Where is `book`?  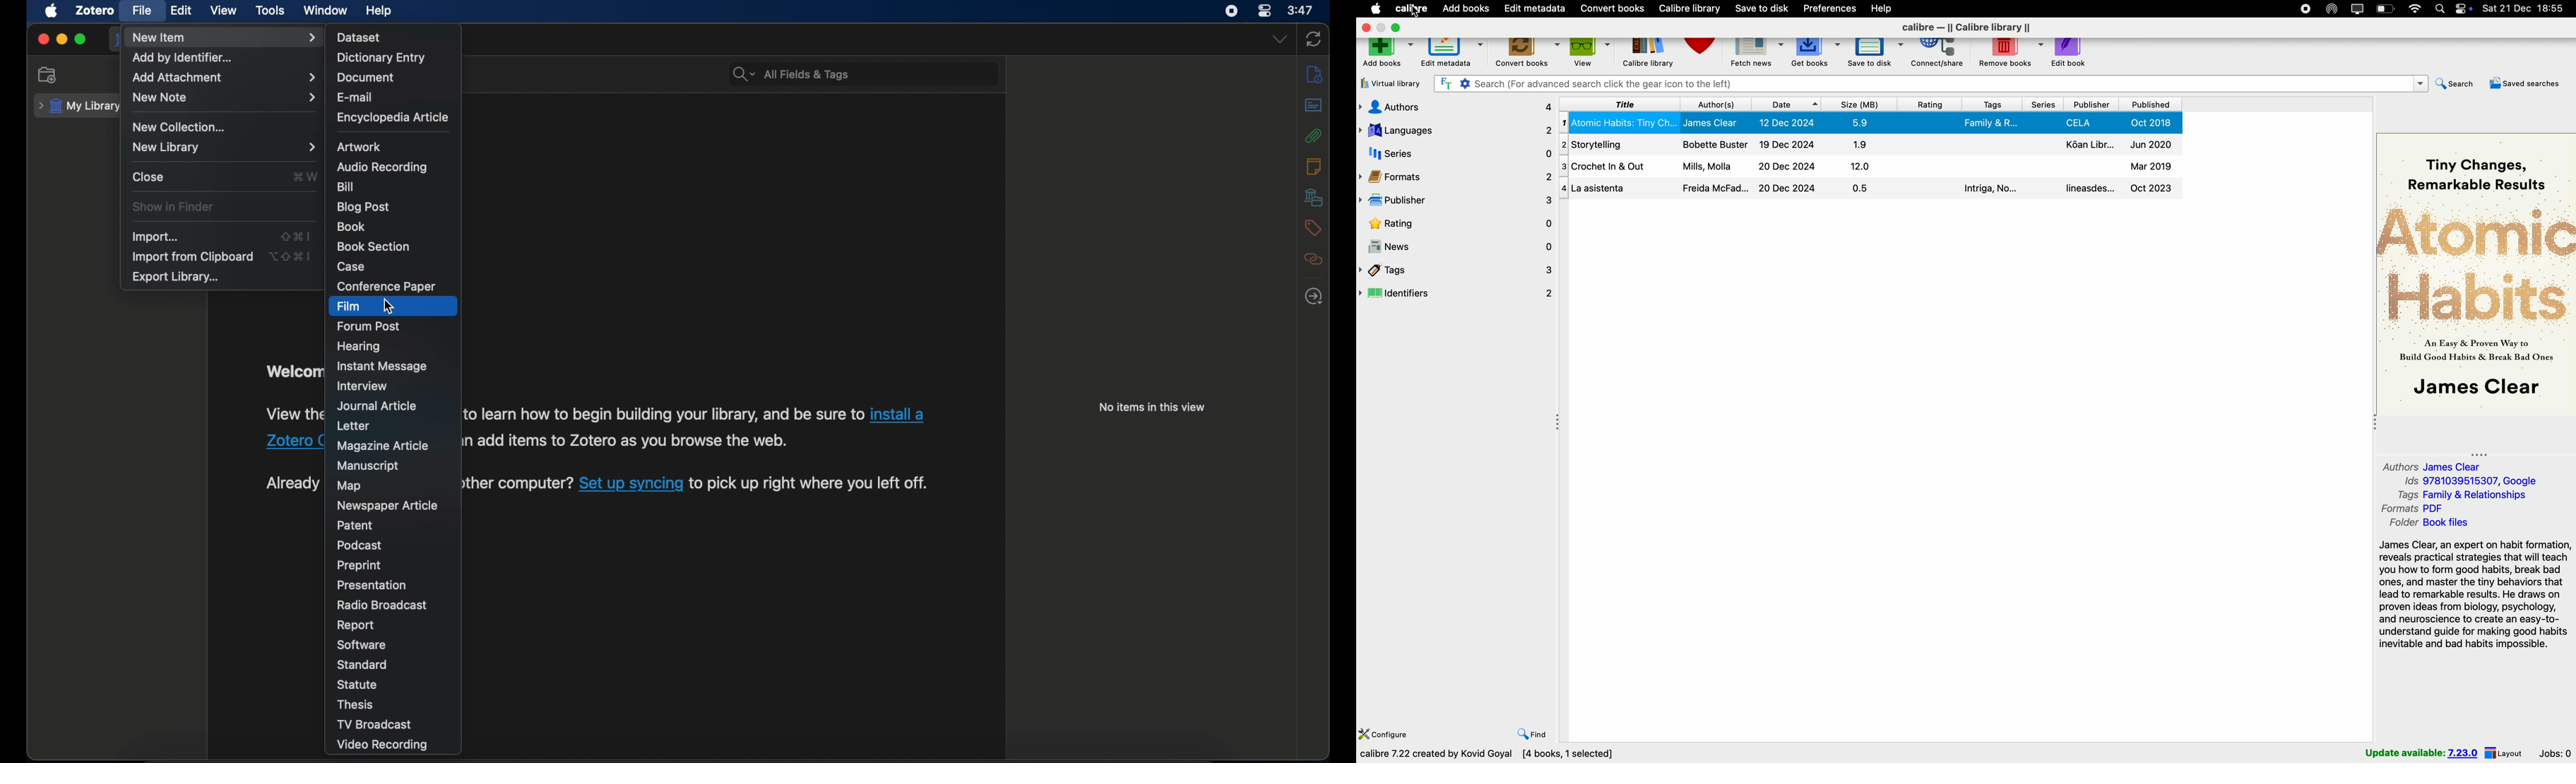
book is located at coordinates (351, 226).